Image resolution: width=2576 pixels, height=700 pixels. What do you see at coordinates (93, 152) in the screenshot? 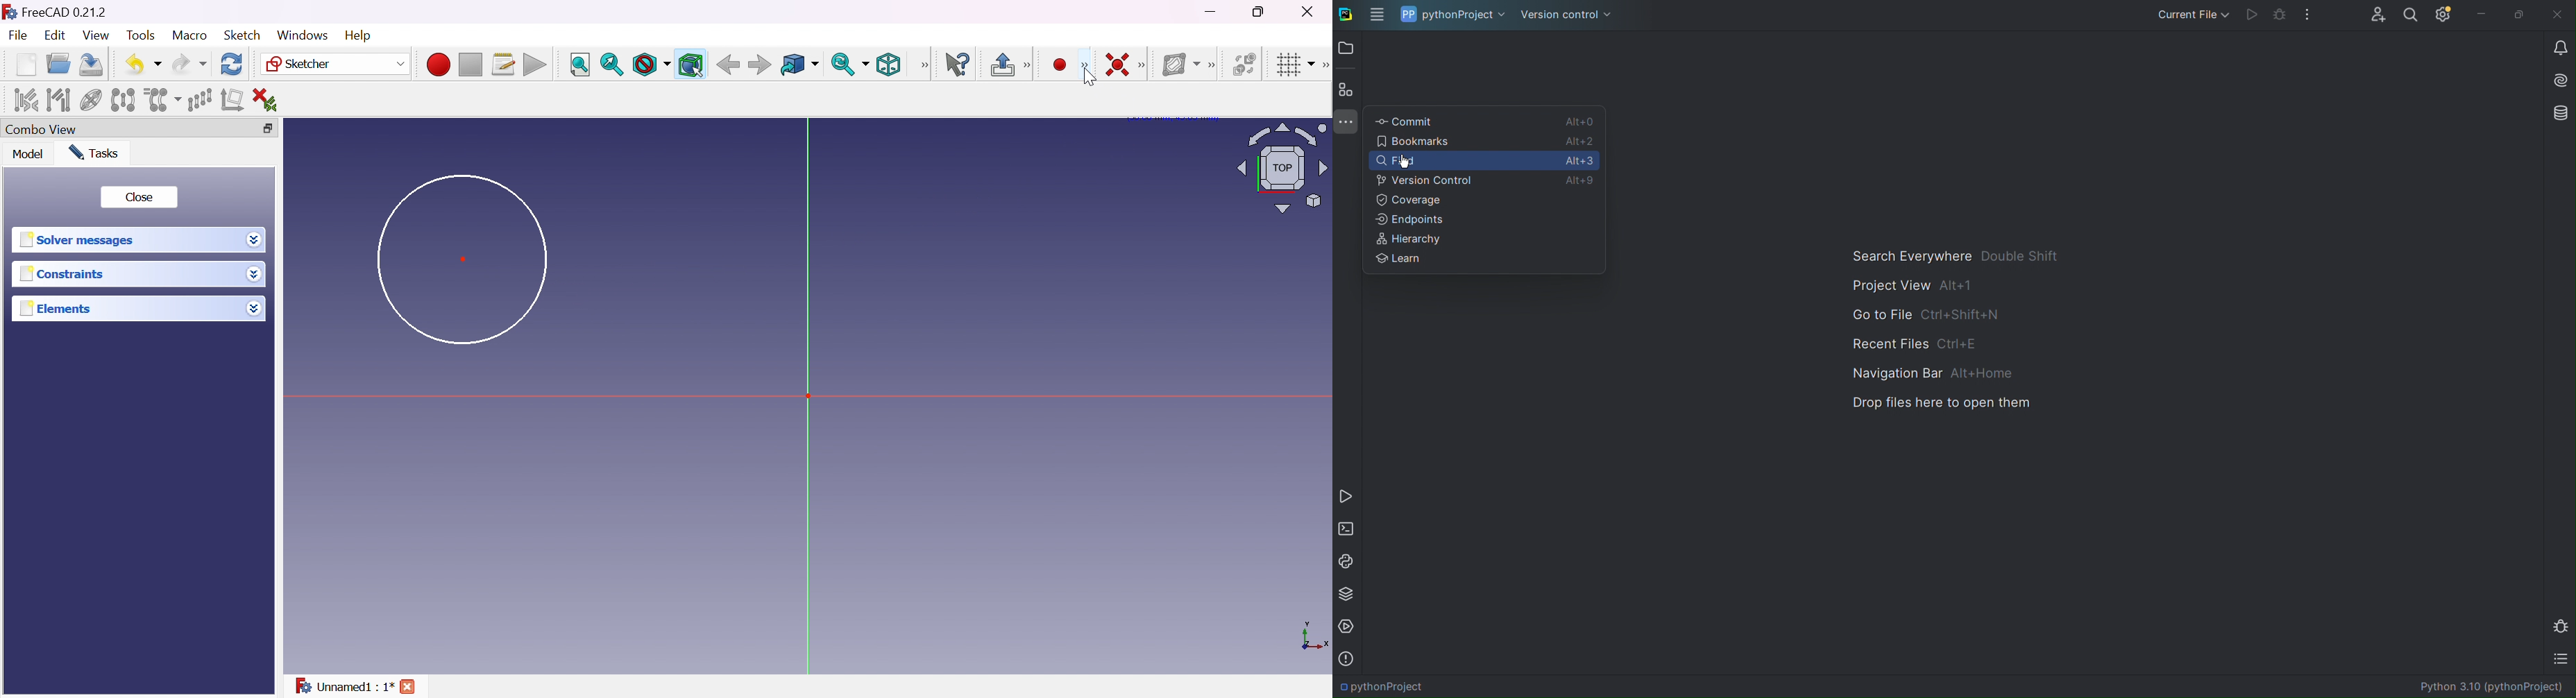
I see `Tasks` at bounding box center [93, 152].